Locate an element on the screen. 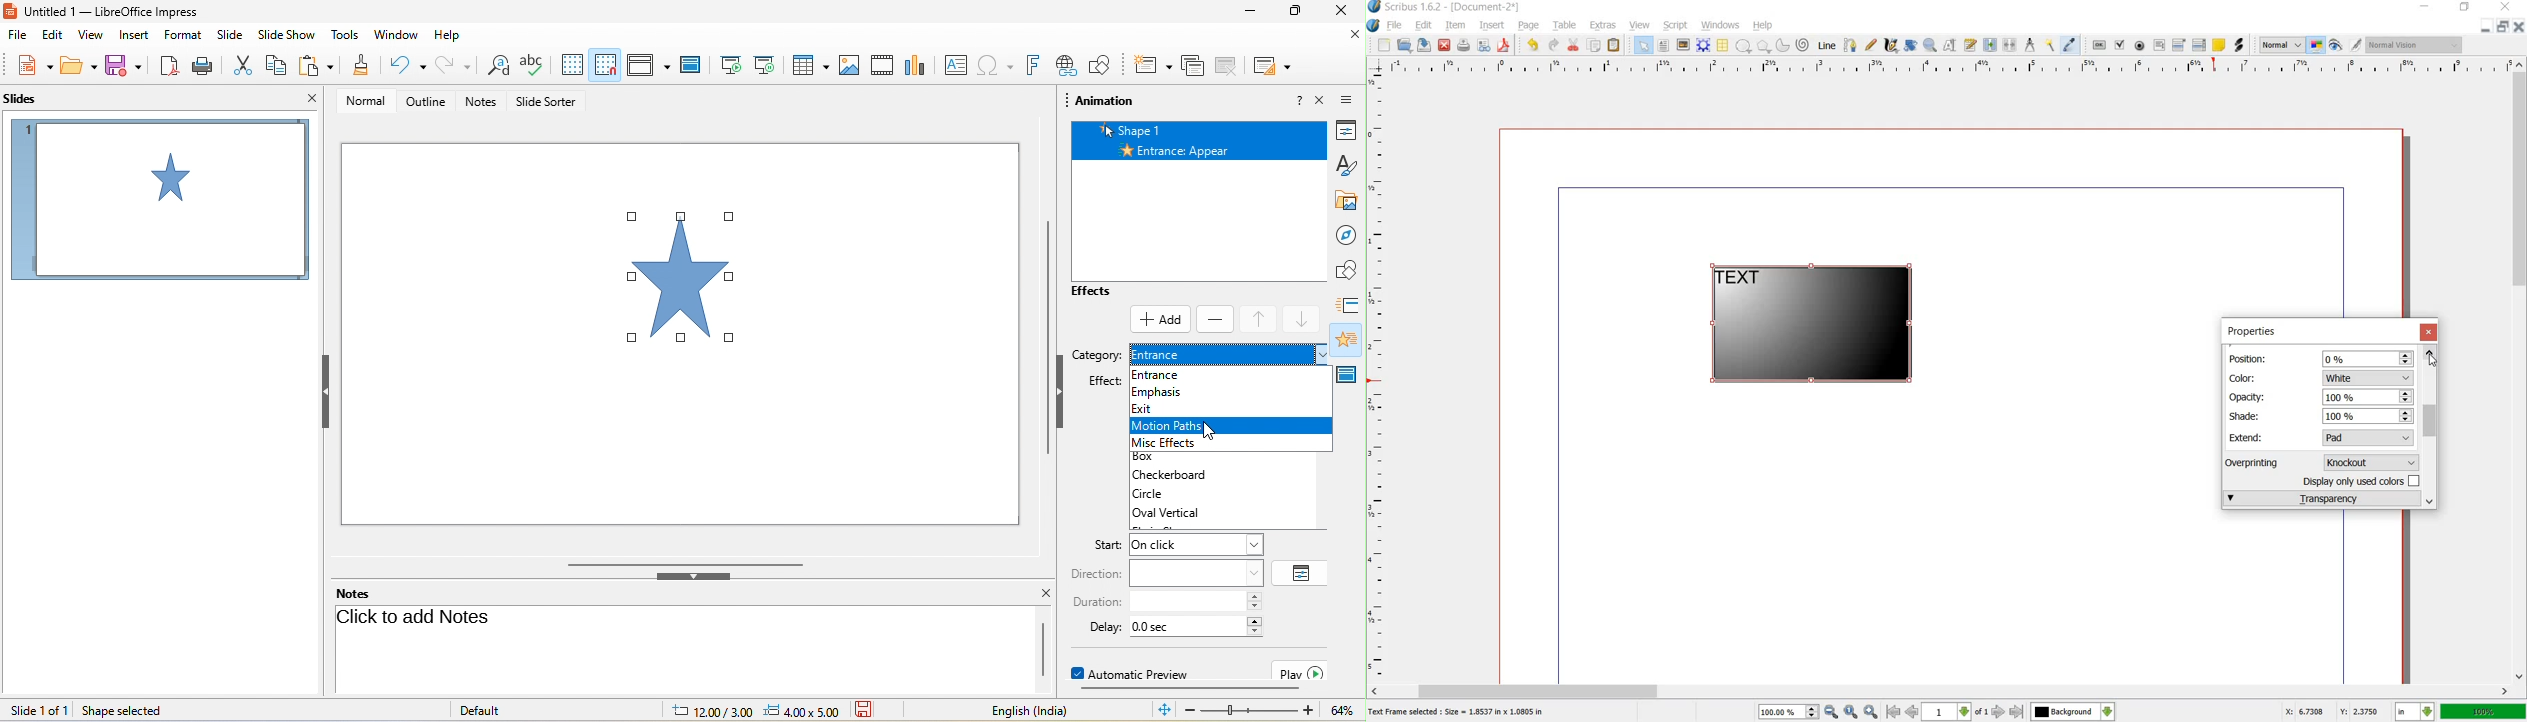 This screenshot has width=2548, height=728. edit contents of frame is located at coordinates (1950, 46).